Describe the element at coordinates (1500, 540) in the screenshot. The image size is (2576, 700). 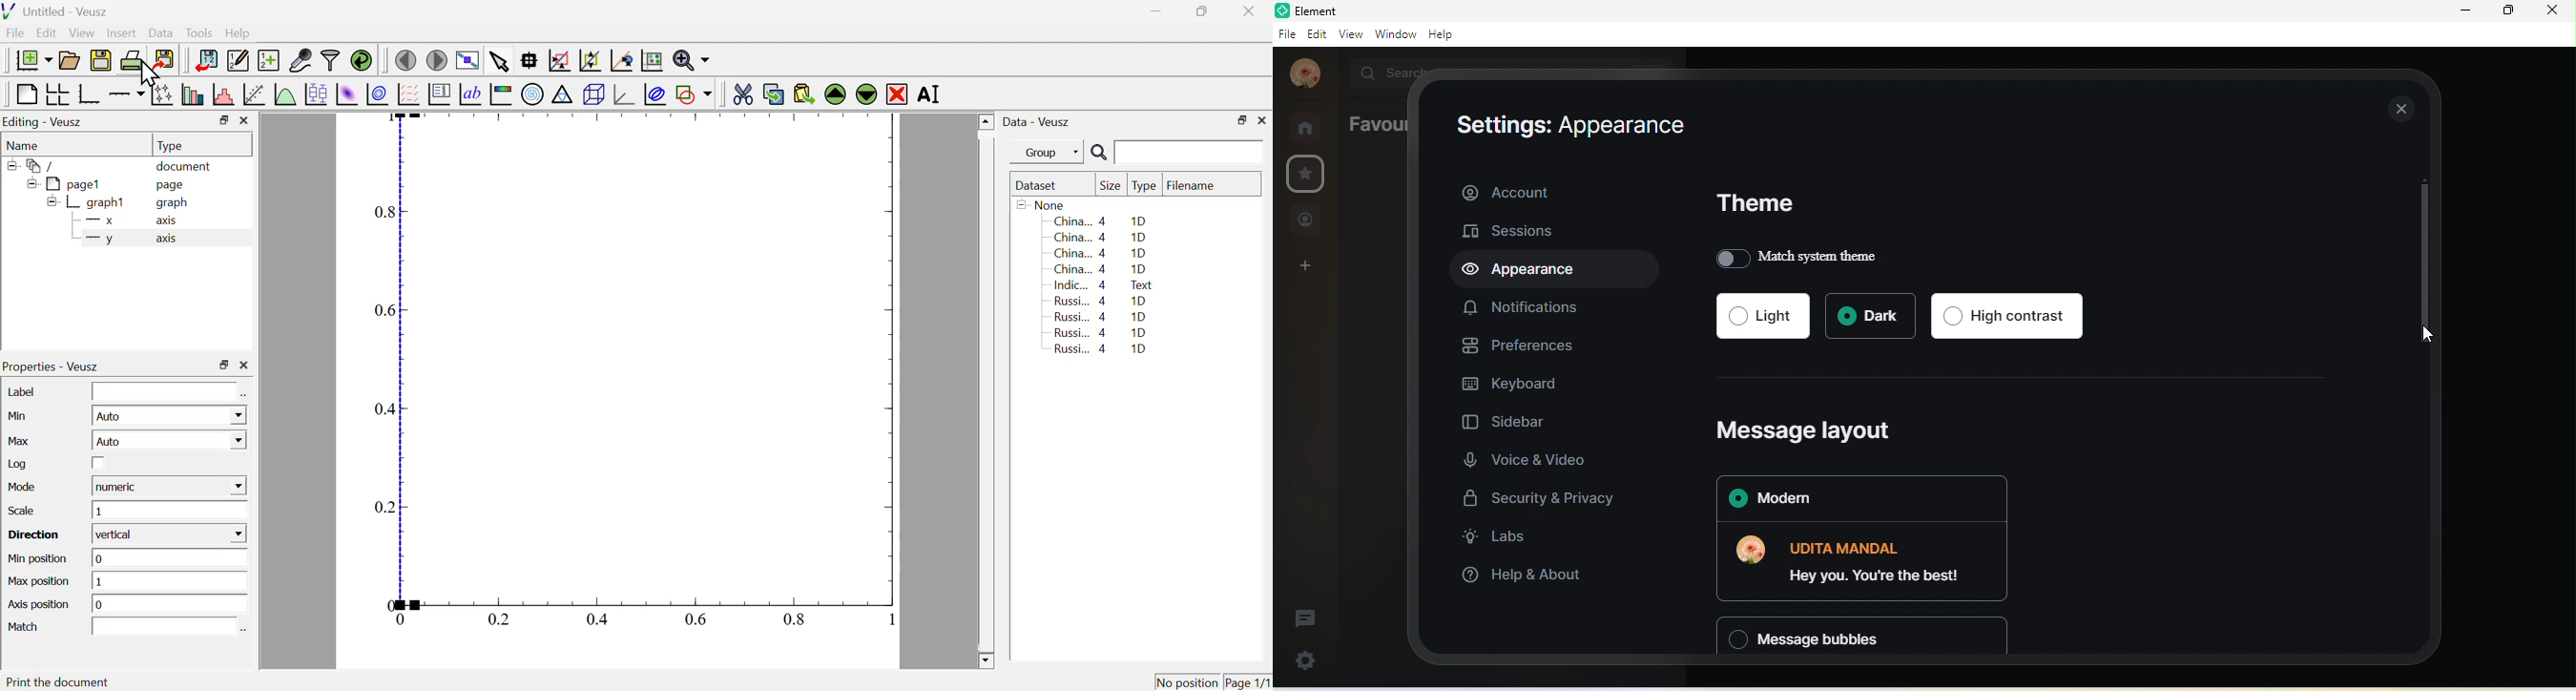
I see `labs` at that location.